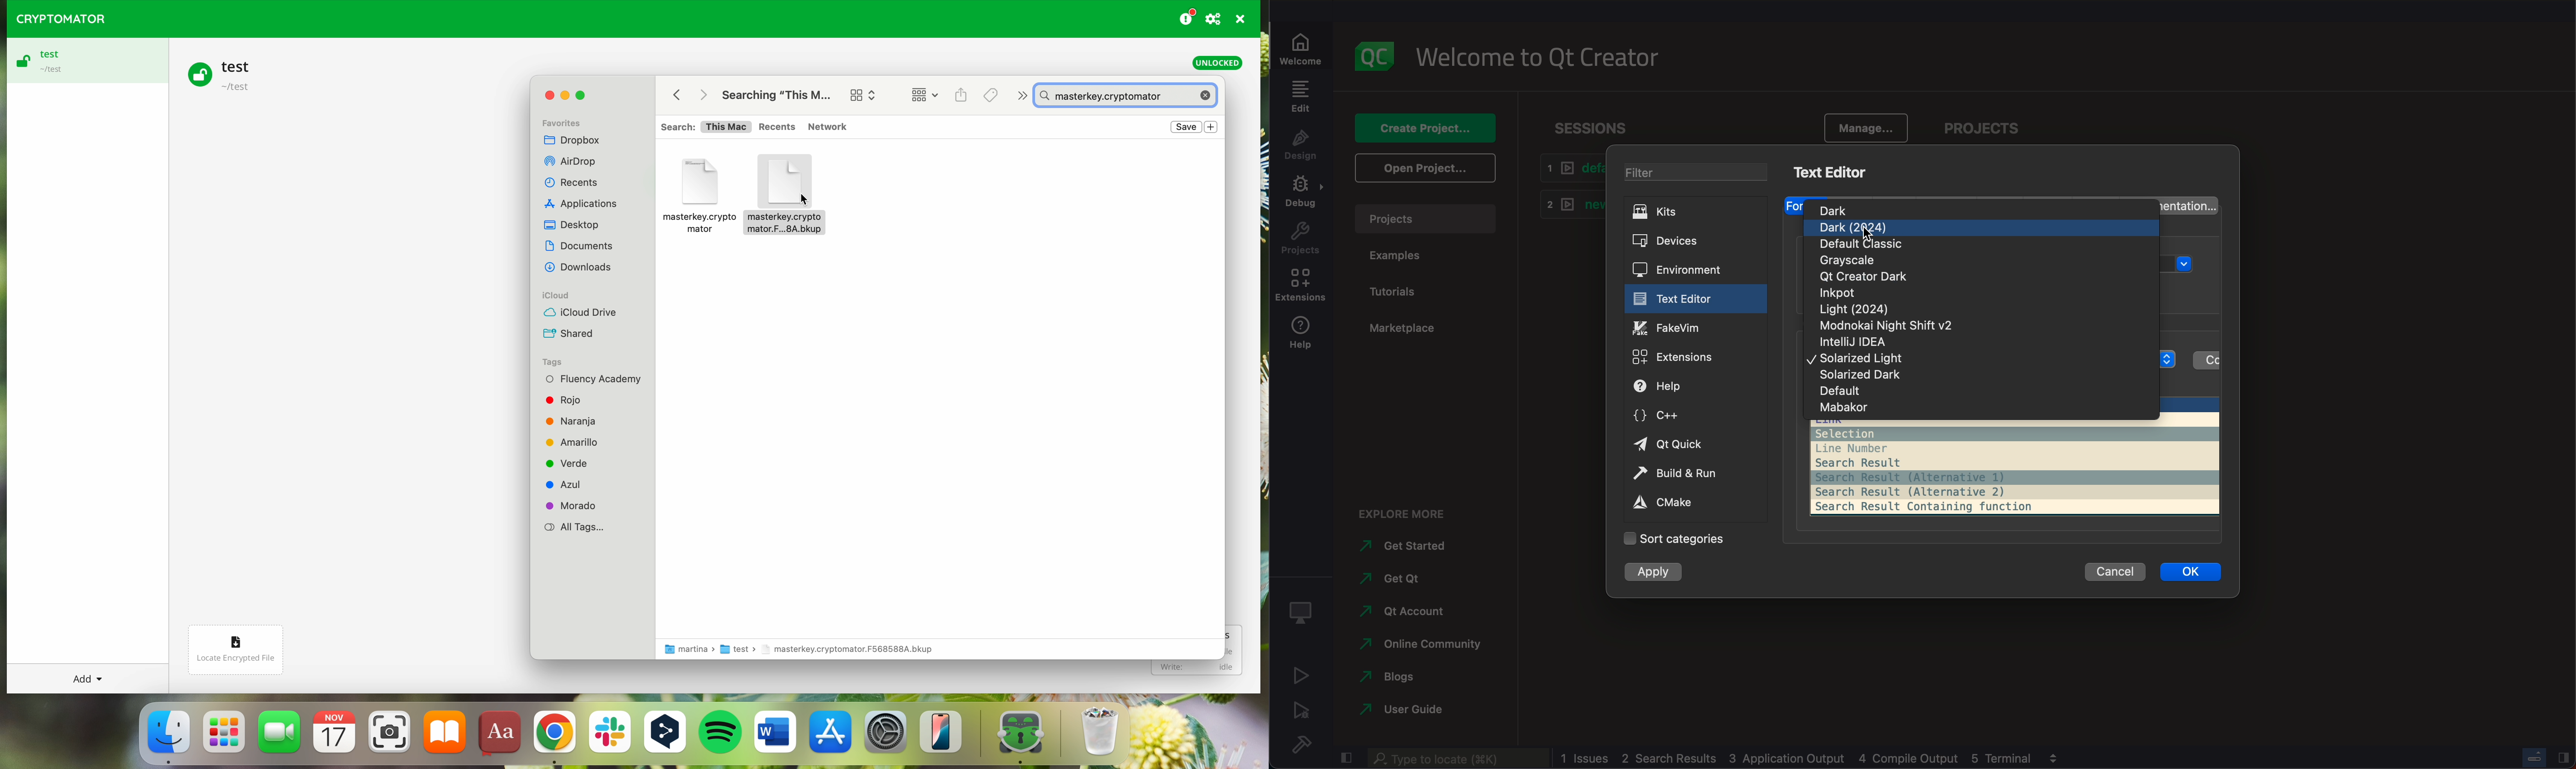 Image resolution: width=2576 pixels, height=784 pixels. I want to click on light, so click(1857, 359).